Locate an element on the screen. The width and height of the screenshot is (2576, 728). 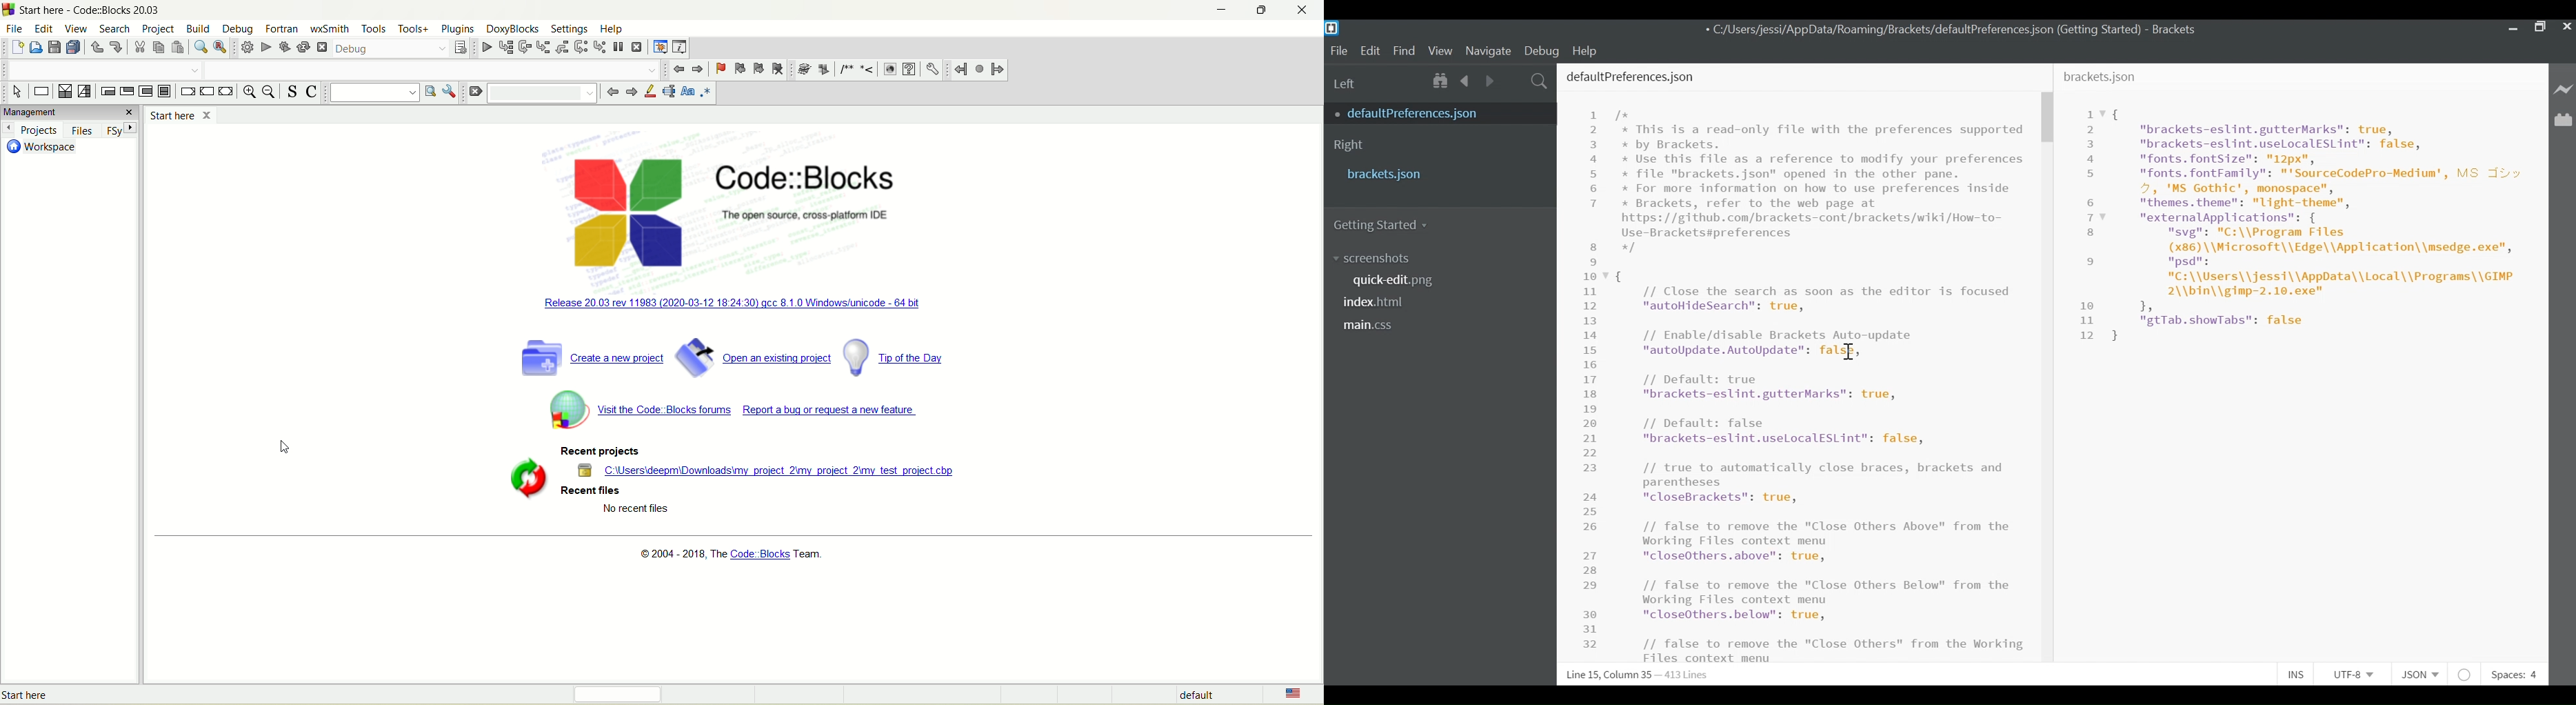
Left is located at coordinates (1346, 84).